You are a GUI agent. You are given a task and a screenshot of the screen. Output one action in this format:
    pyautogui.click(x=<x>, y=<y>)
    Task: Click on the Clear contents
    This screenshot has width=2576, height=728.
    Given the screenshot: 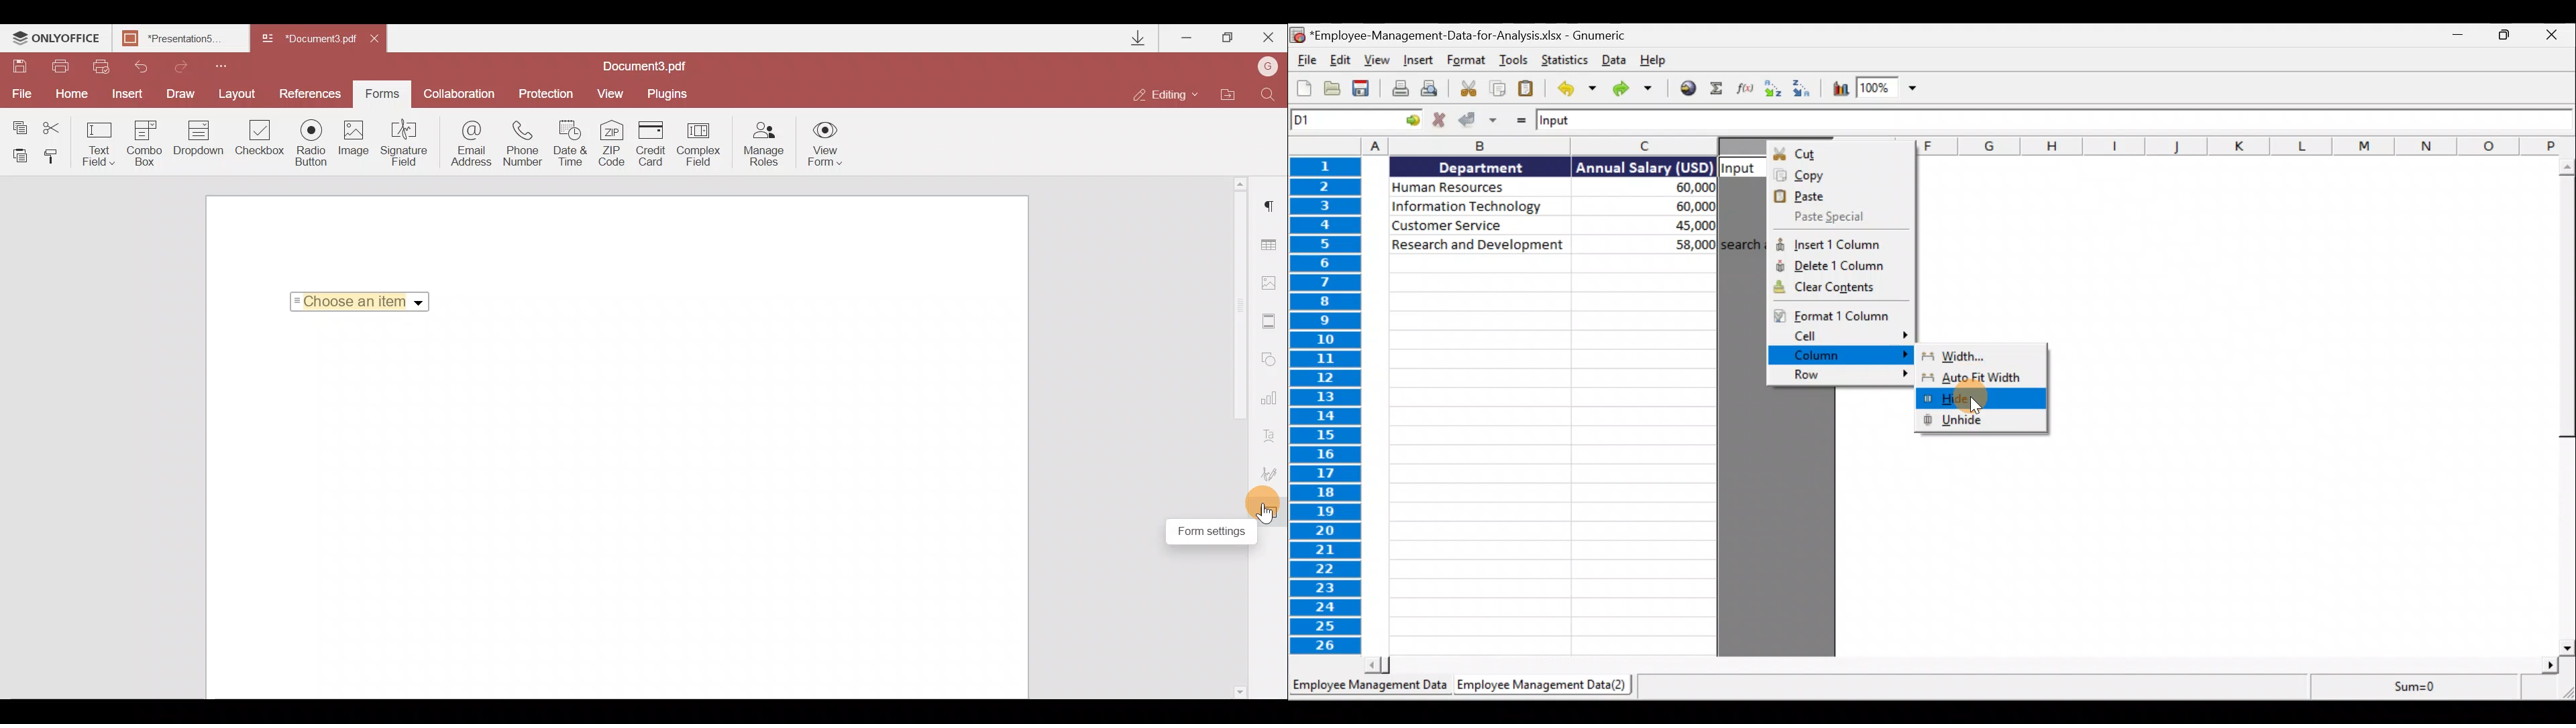 What is the action you would take?
    pyautogui.click(x=1840, y=290)
    